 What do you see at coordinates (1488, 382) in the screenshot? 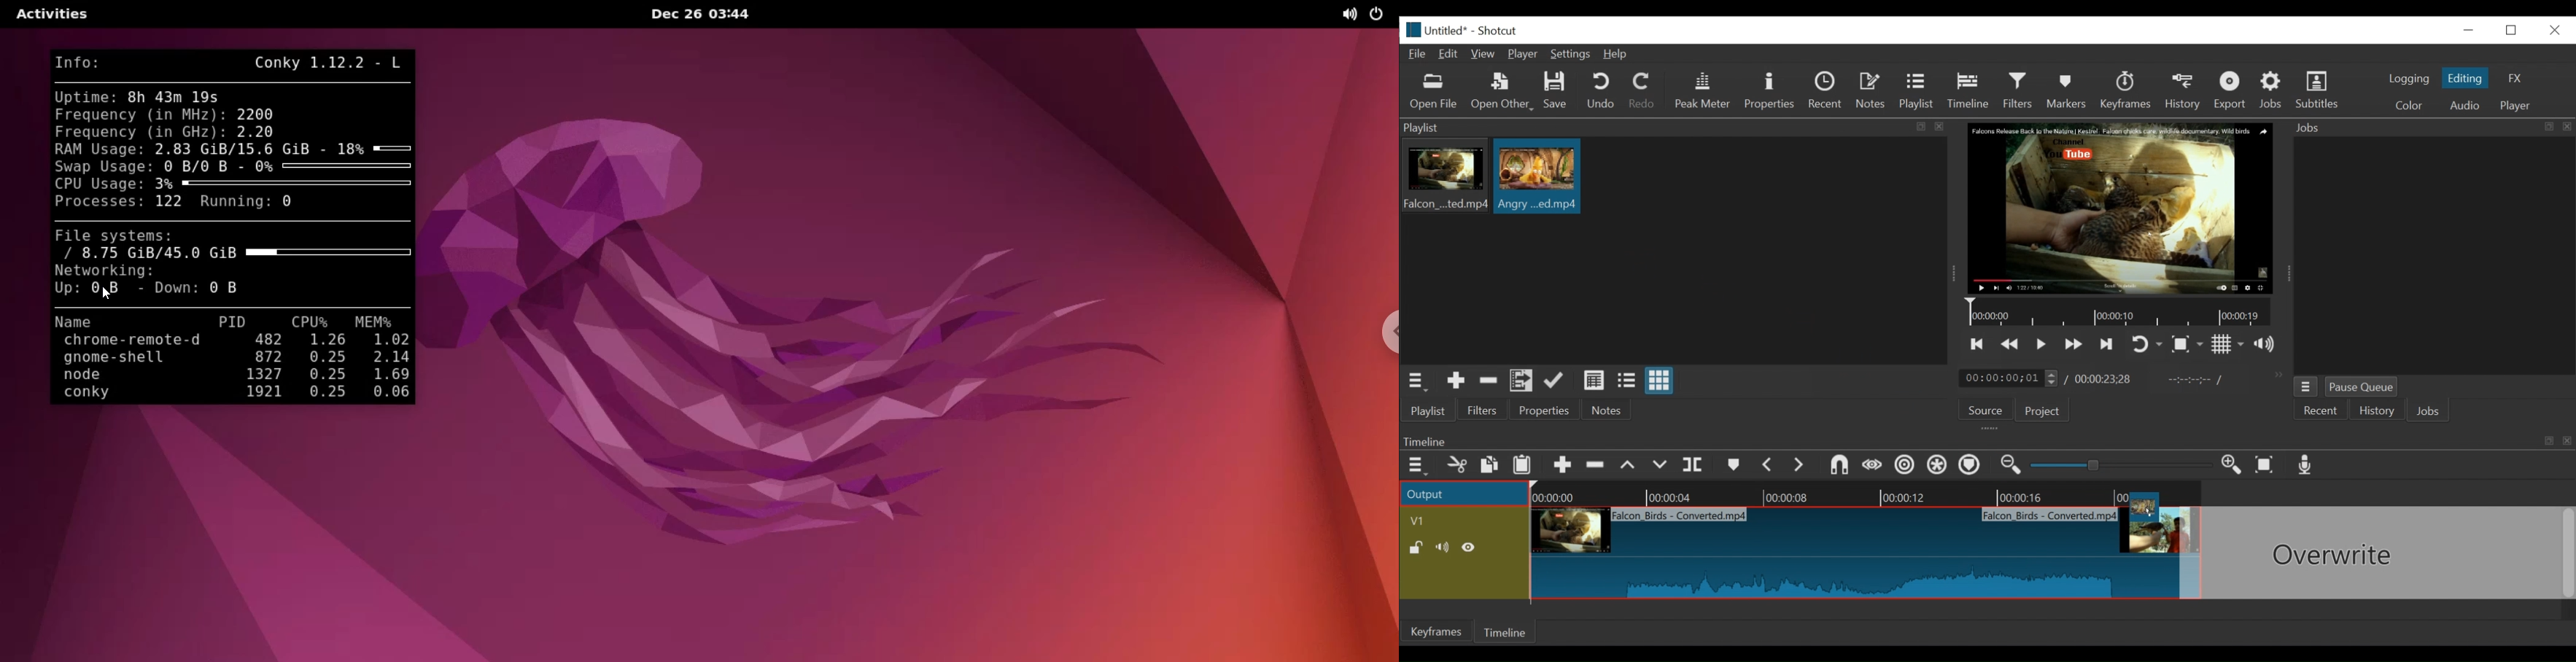
I see `Remove cut` at bounding box center [1488, 382].